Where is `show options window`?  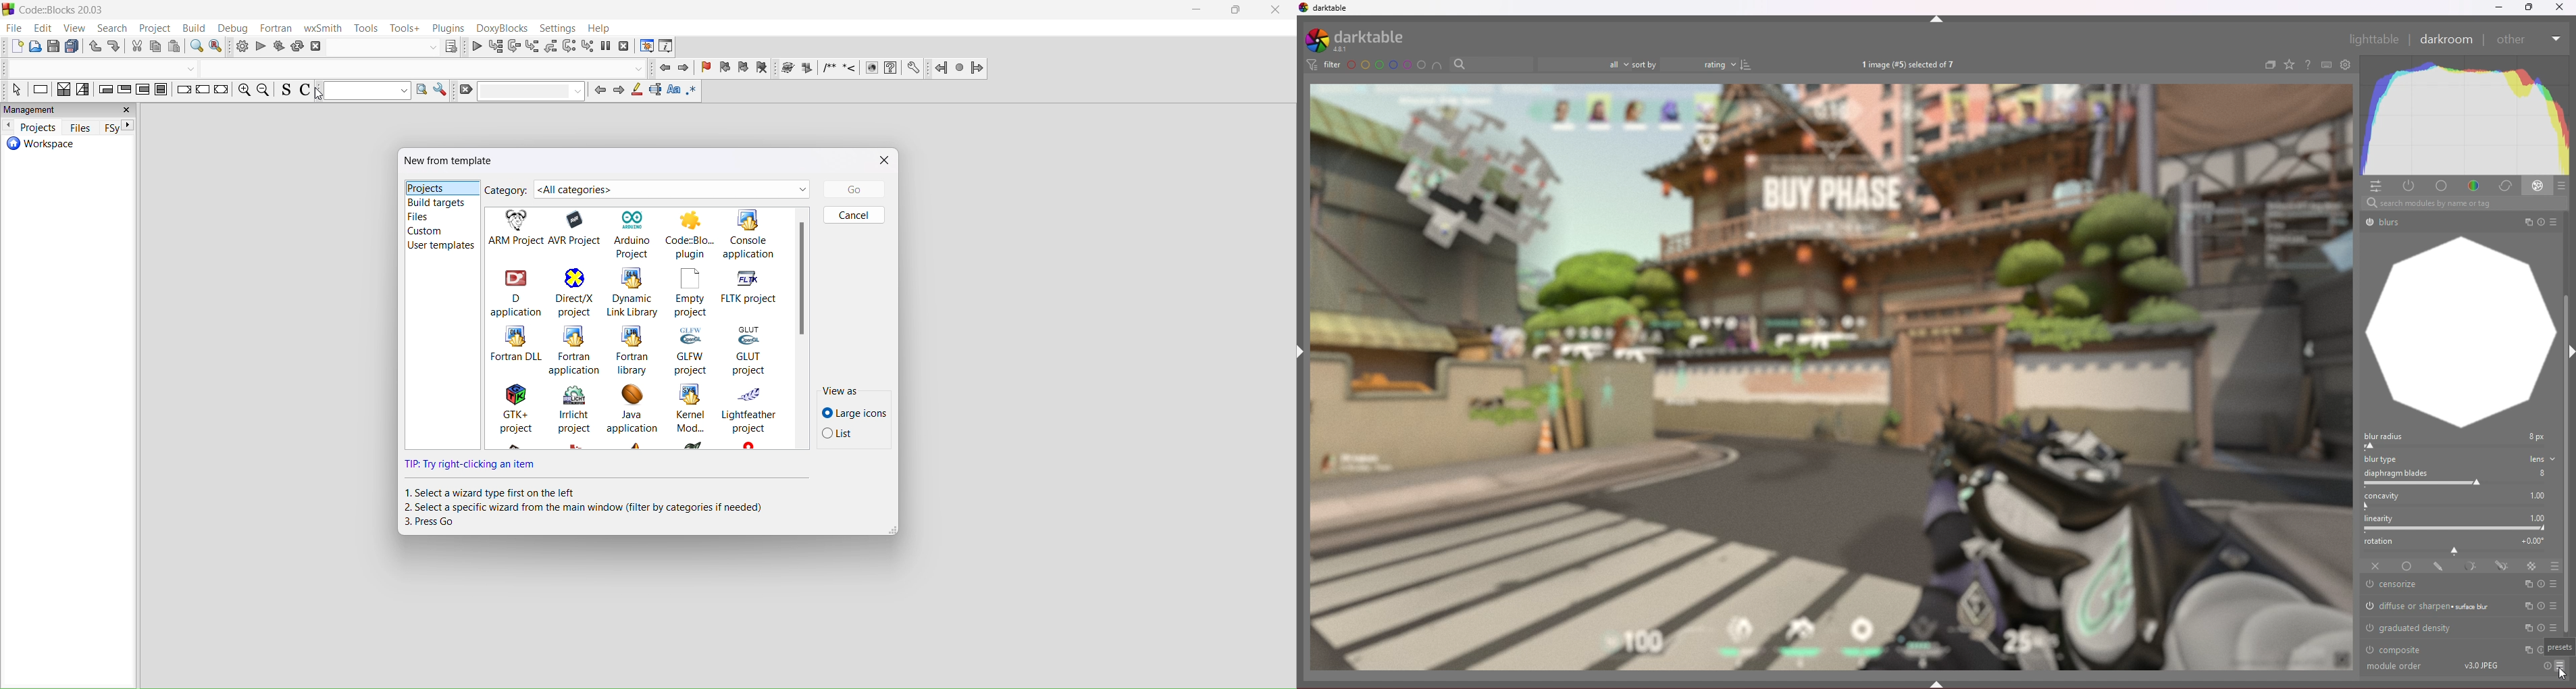 show options window is located at coordinates (440, 91).